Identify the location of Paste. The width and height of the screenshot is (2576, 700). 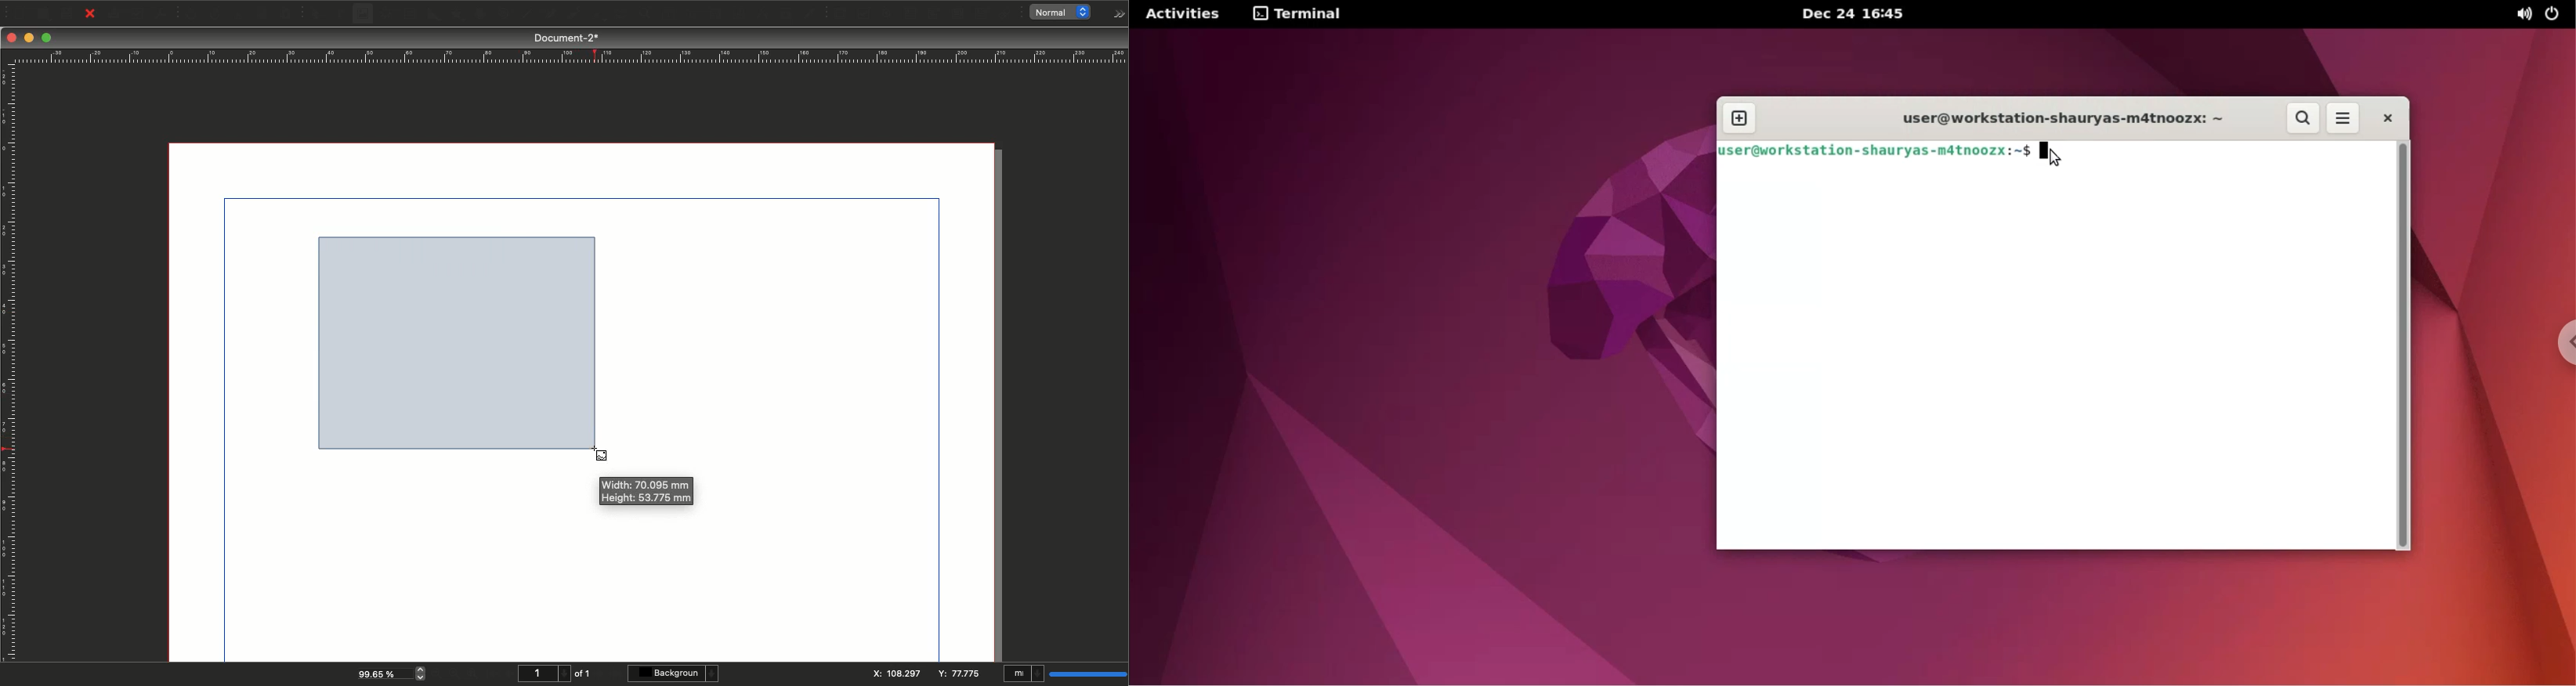
(291, 14).